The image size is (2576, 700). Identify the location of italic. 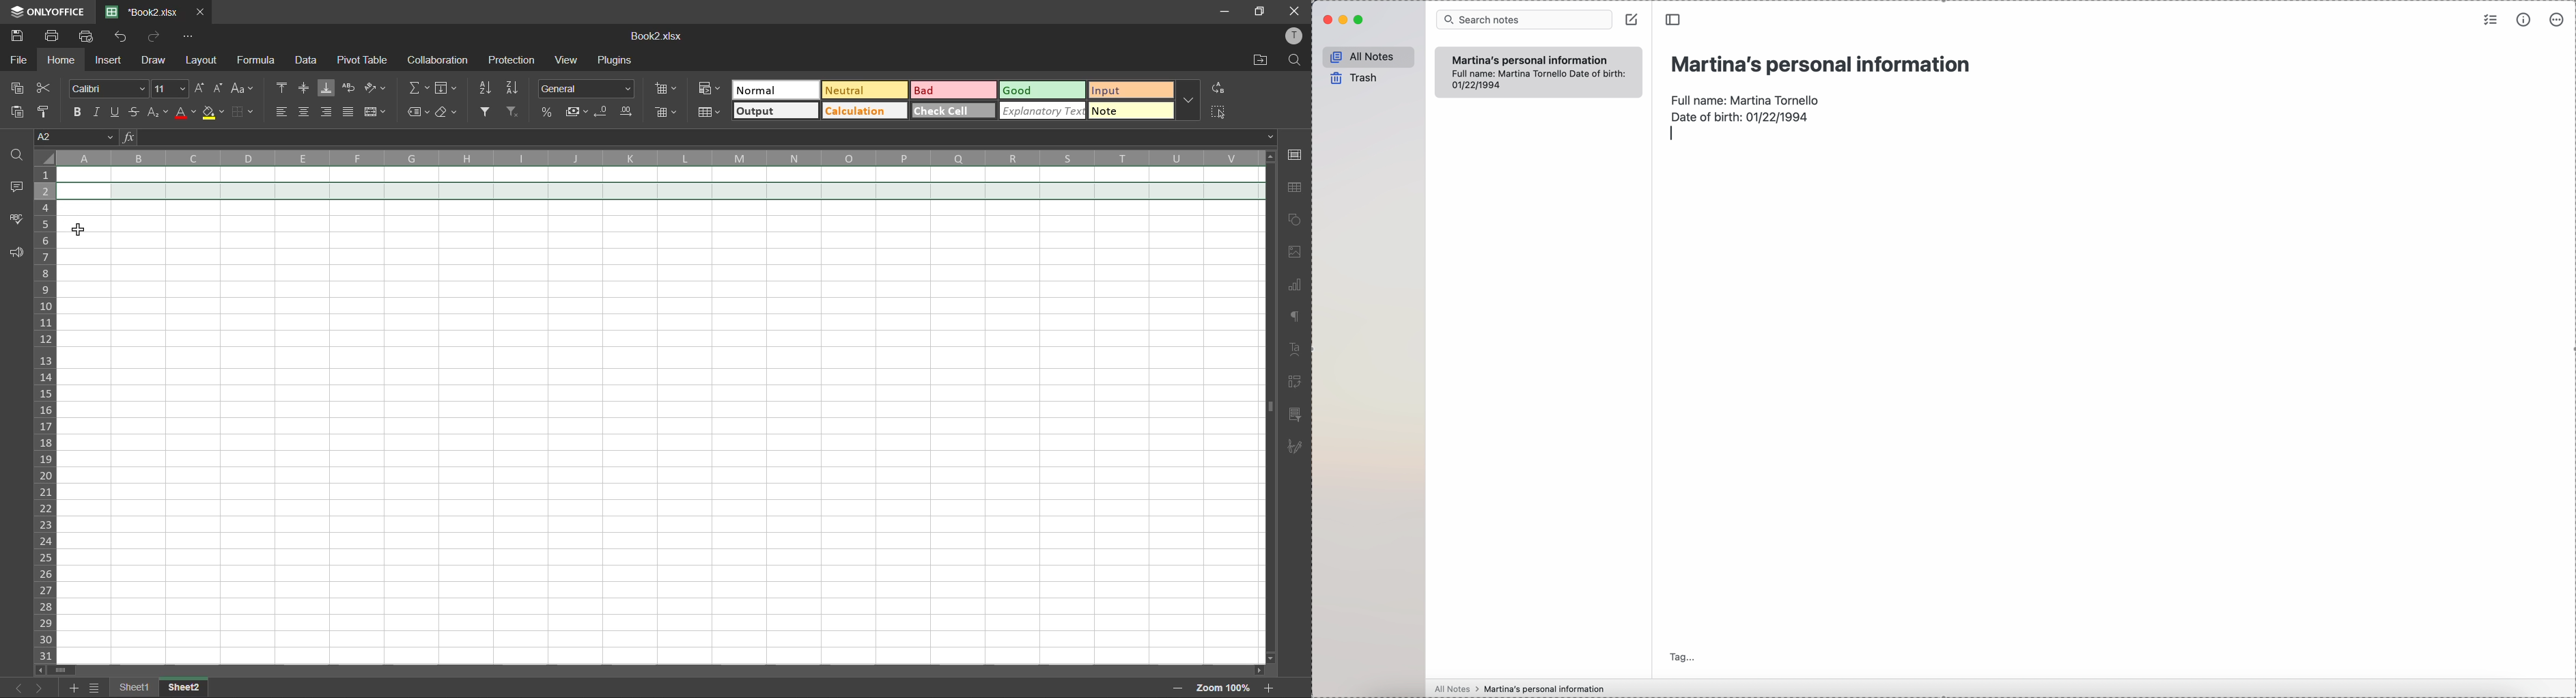
(97, 110).